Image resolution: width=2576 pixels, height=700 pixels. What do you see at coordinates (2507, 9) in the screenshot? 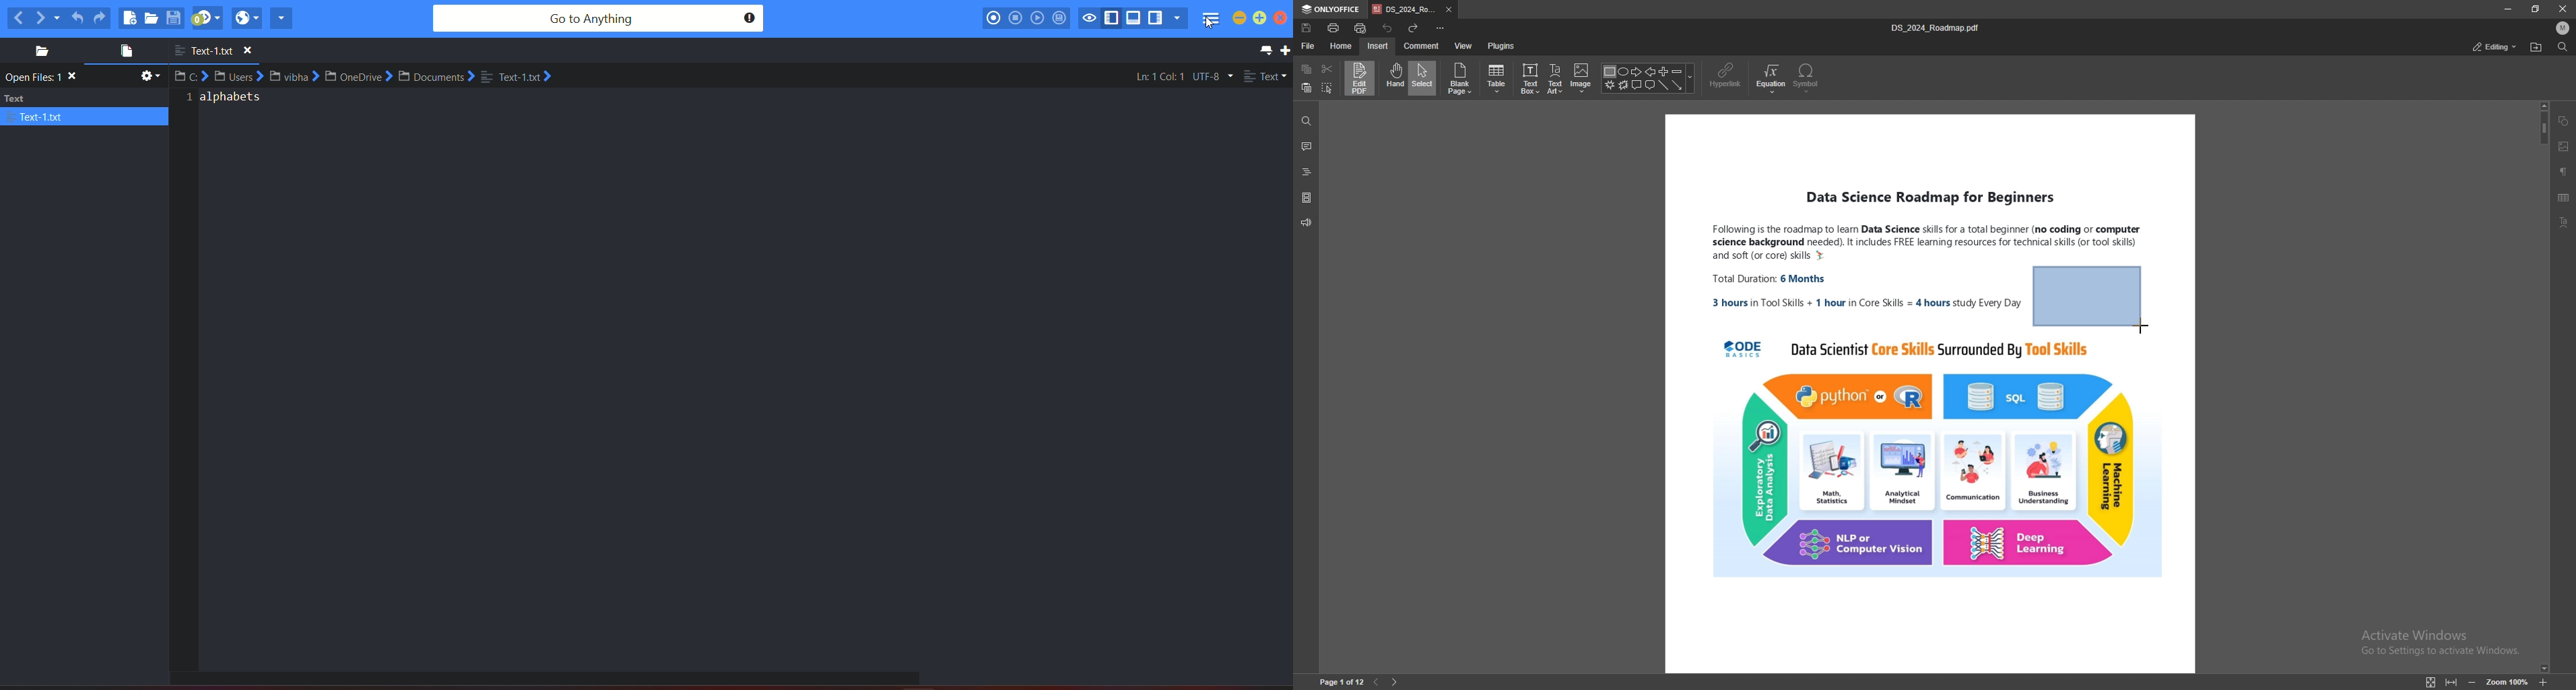
I see `minimize` at bounding box center [2507, 9].